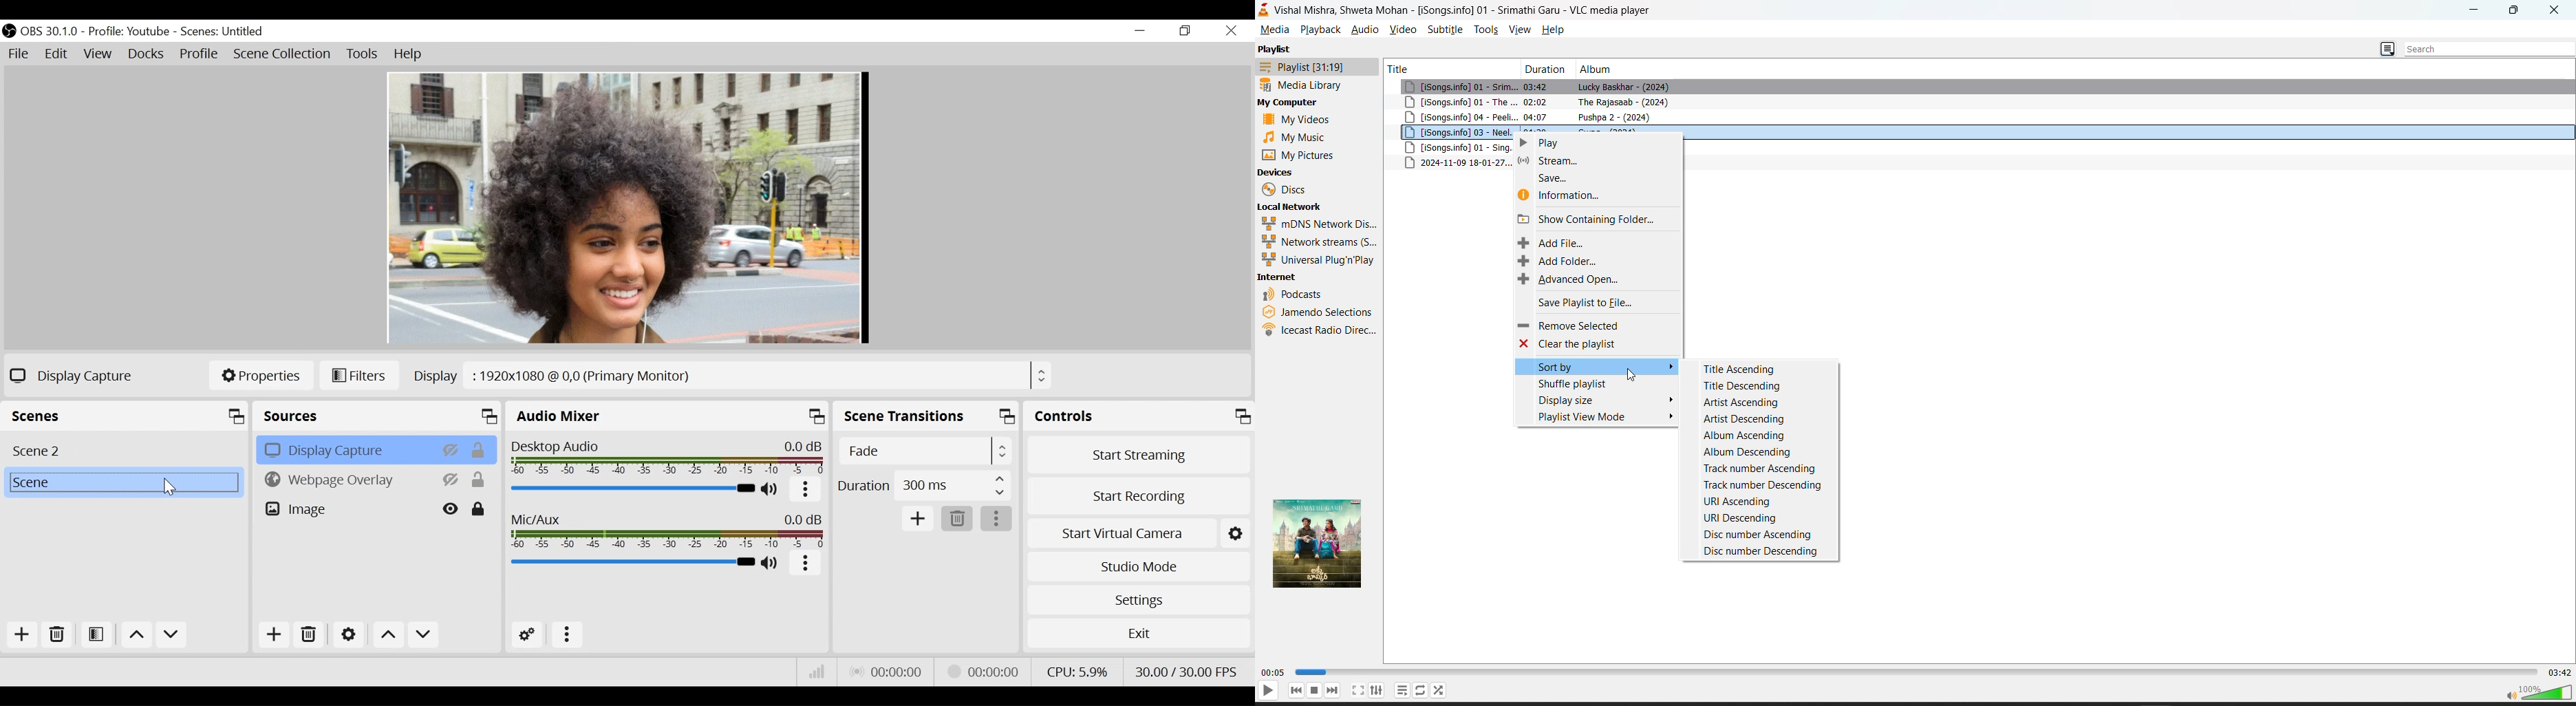 This screenshot has height=728, width=2576. I want to click on Webpage Overlay, so click(346, 479).